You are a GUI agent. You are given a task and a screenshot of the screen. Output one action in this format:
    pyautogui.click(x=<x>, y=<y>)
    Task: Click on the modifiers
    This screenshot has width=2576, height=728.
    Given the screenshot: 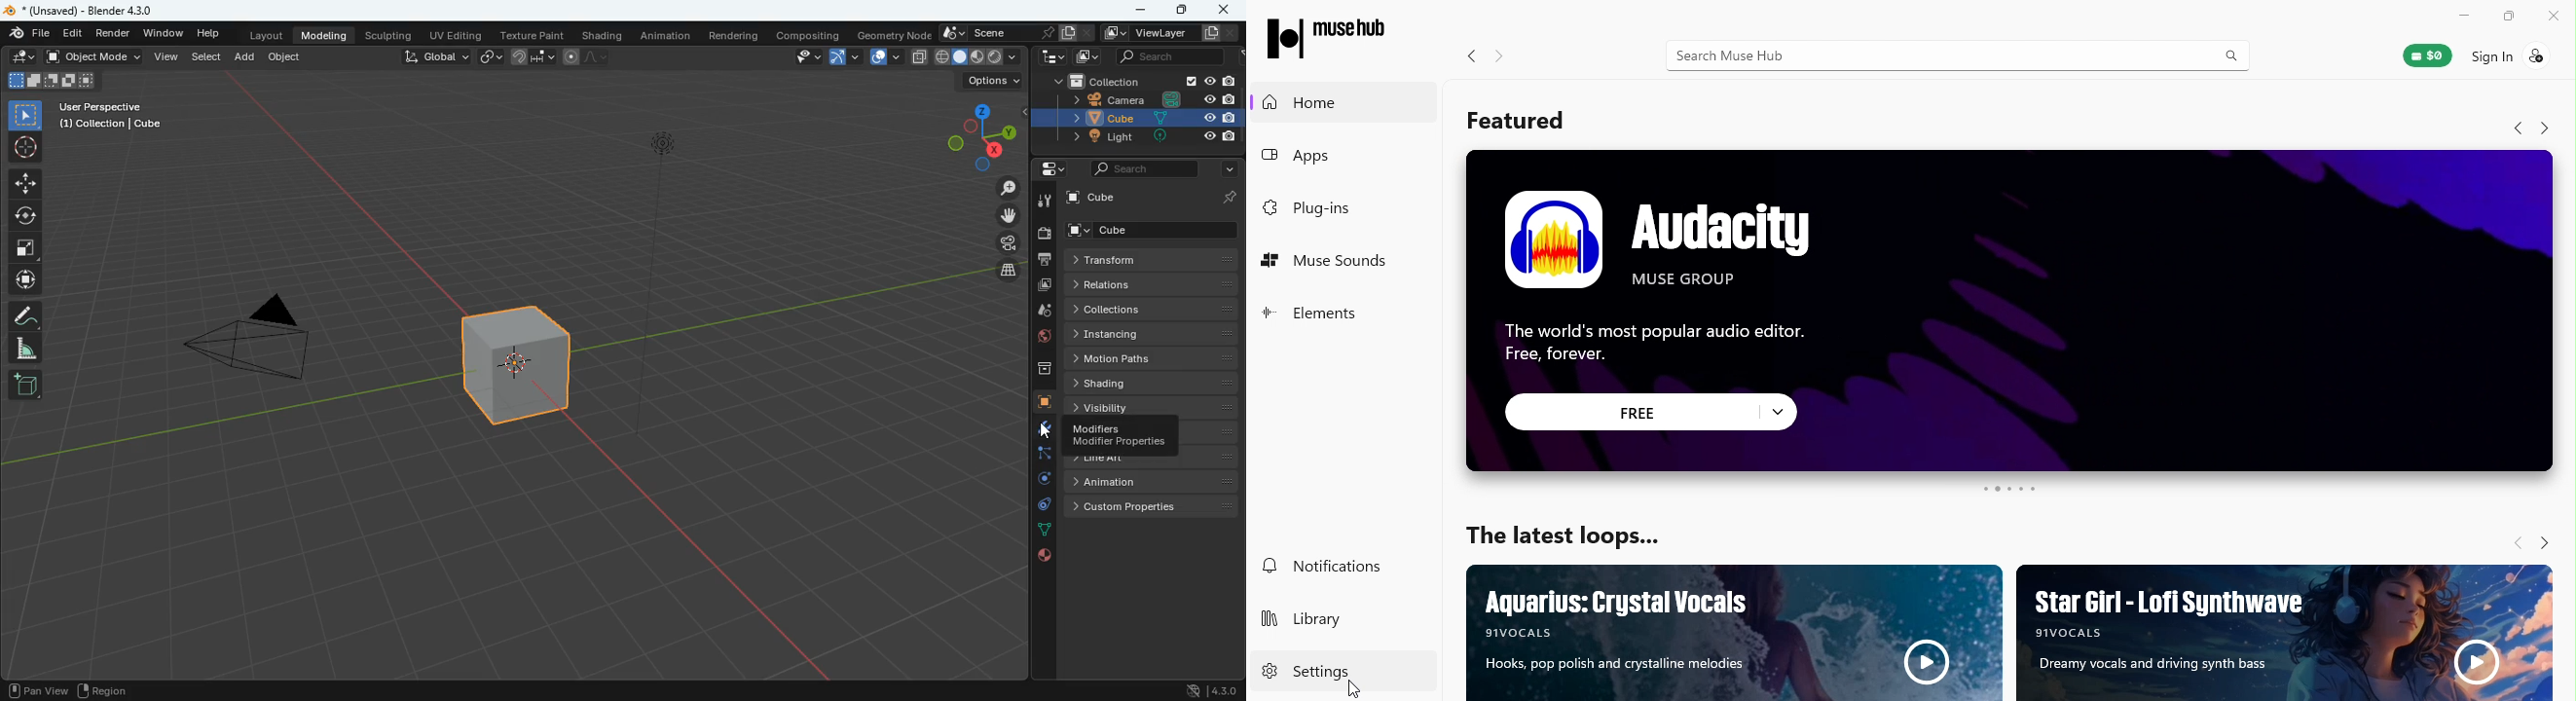 What is the action you would take?
    pyautogui.click(x=1122, y=434)
    